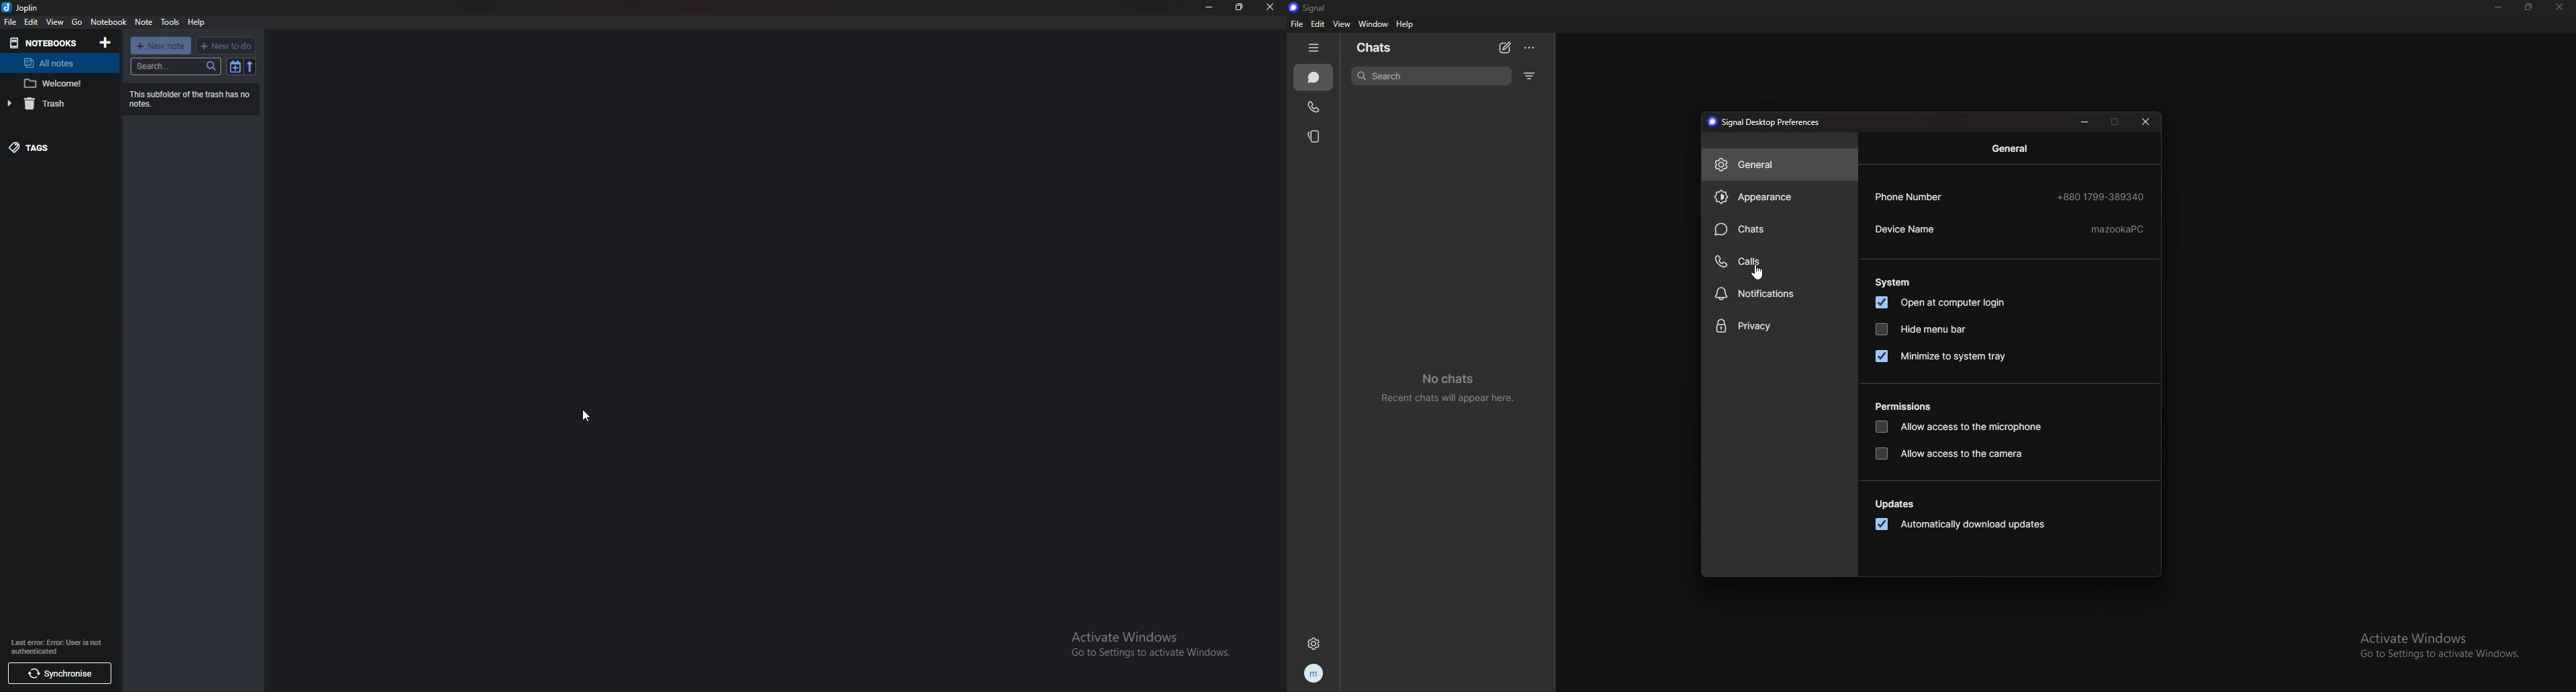 The height and width of the screenshot is (700, 2576). I want to click on tools, so click(171, 22).